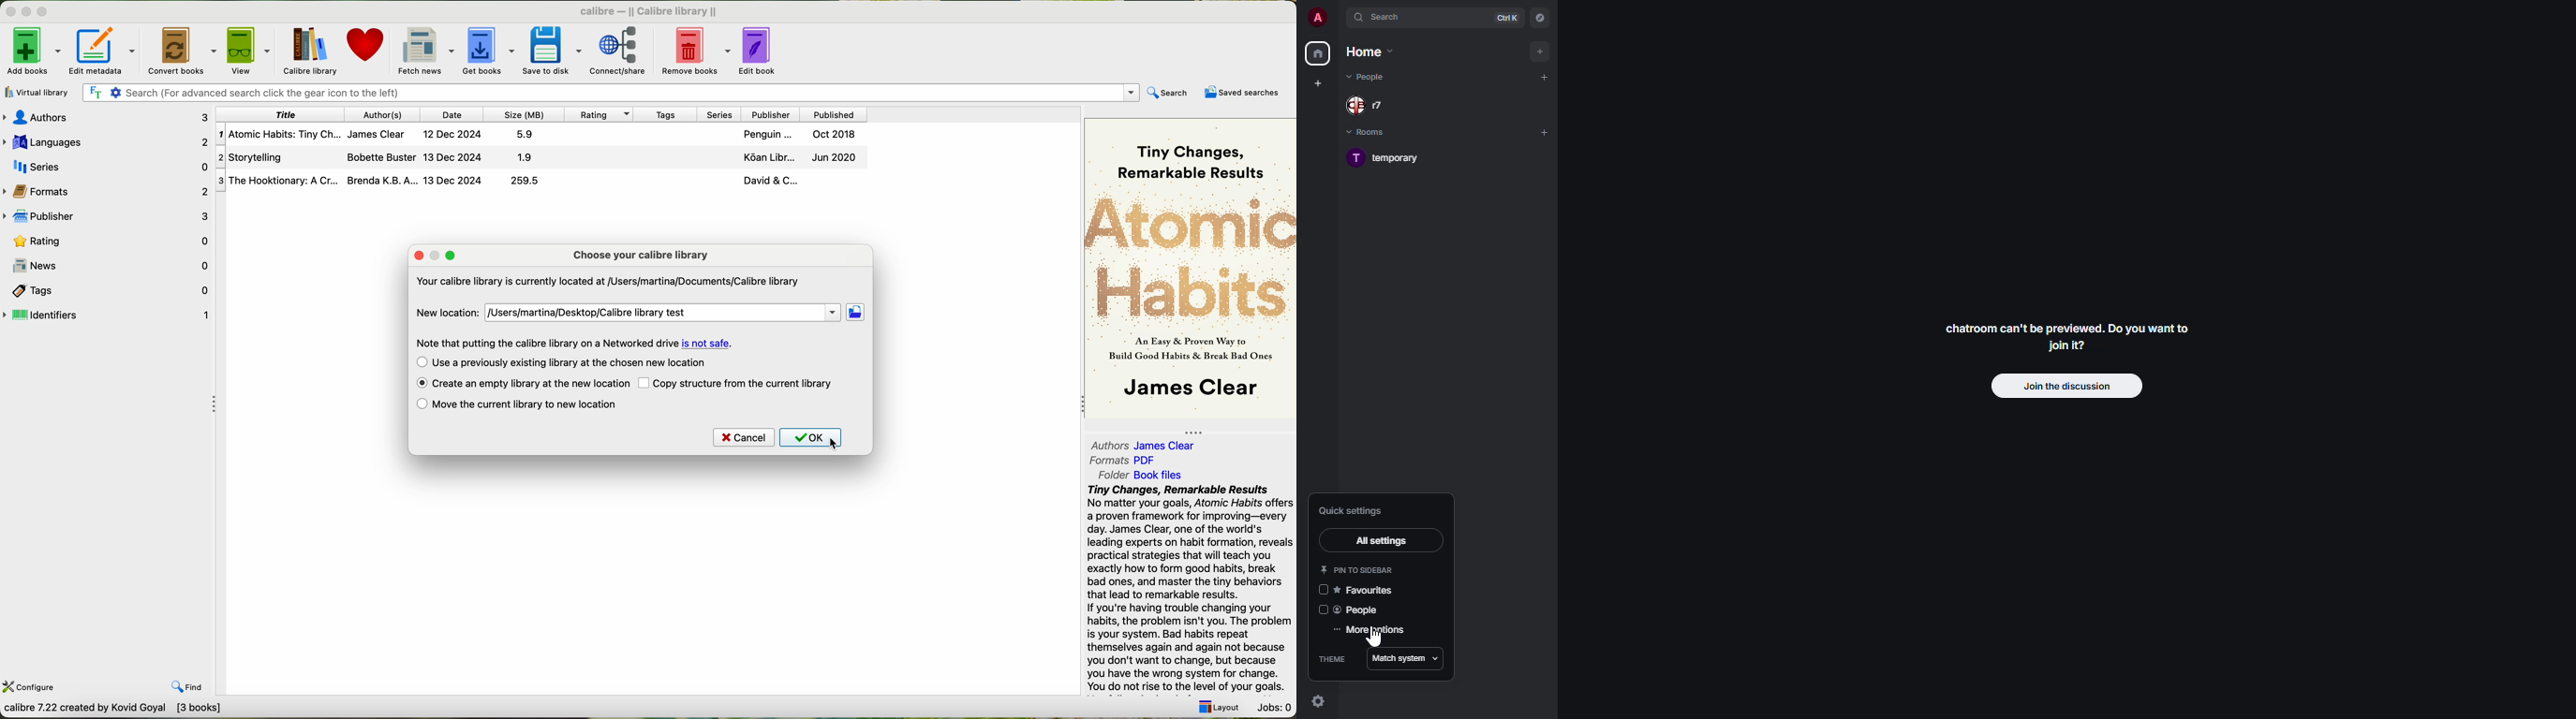 This screenshot has height=728, width=2576. What do you see at coordinates (607, 91) in the screenshot?
I see `| Fr ¢ Search (For advanced search click the gear icon to the left)` at bounding box center [607, 91].